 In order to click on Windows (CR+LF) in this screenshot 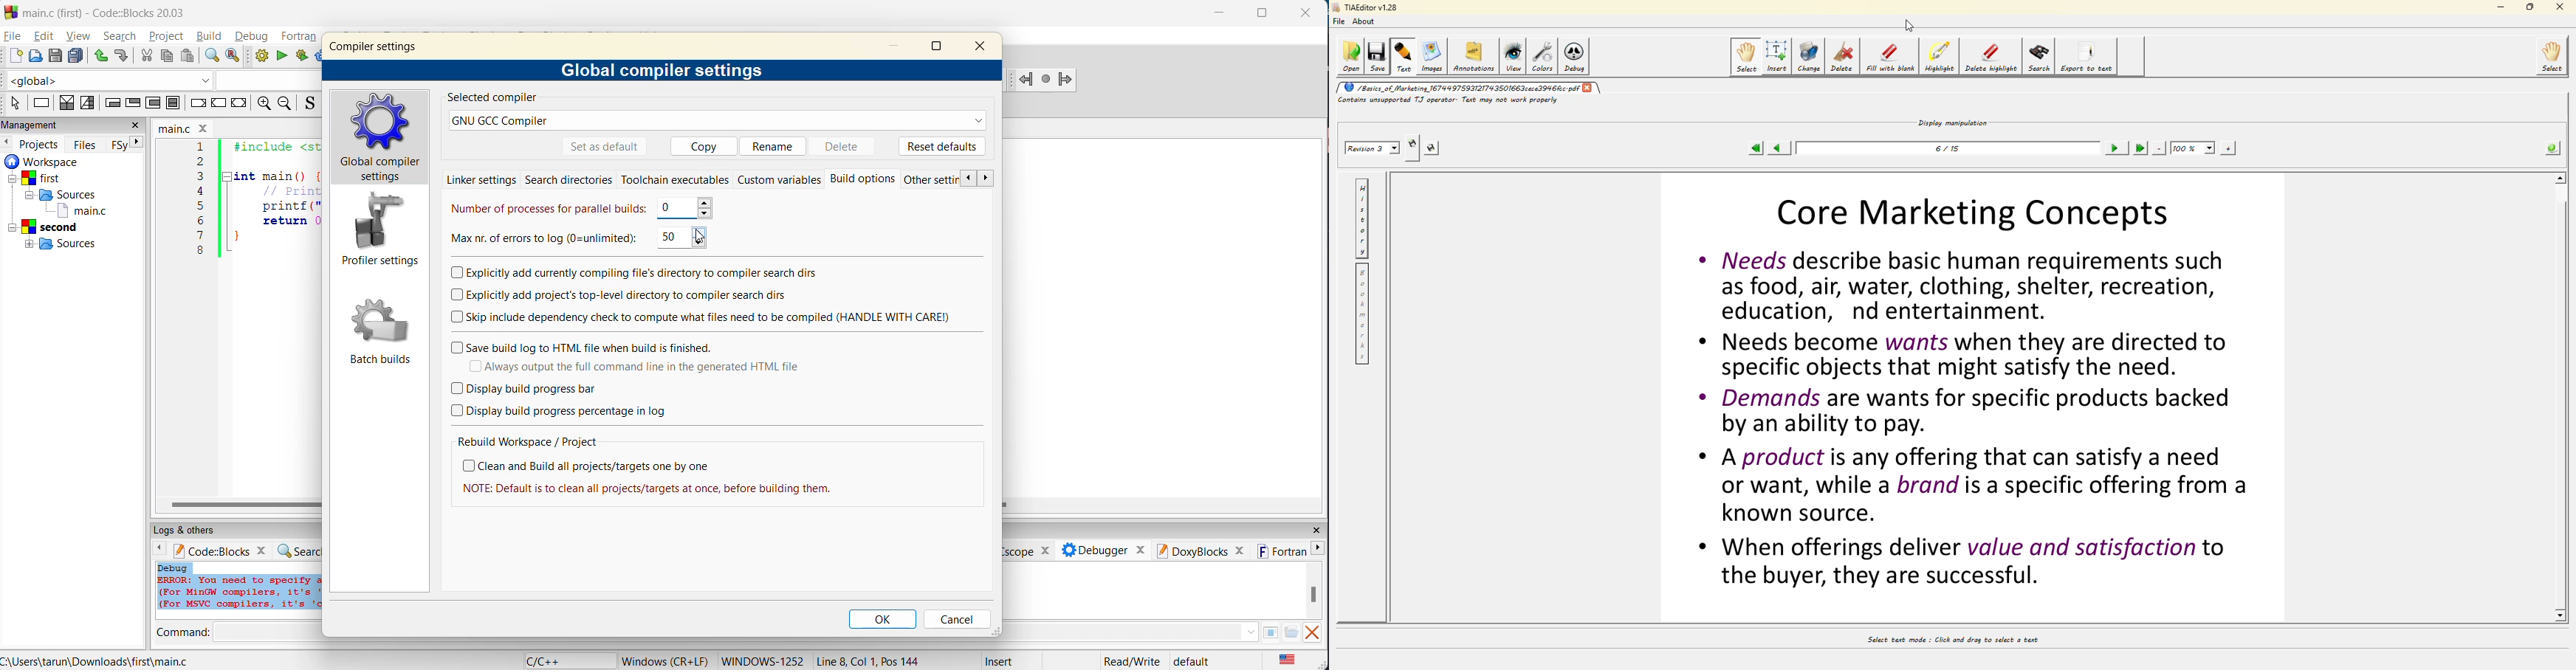, I will do `click(664, 660)`.